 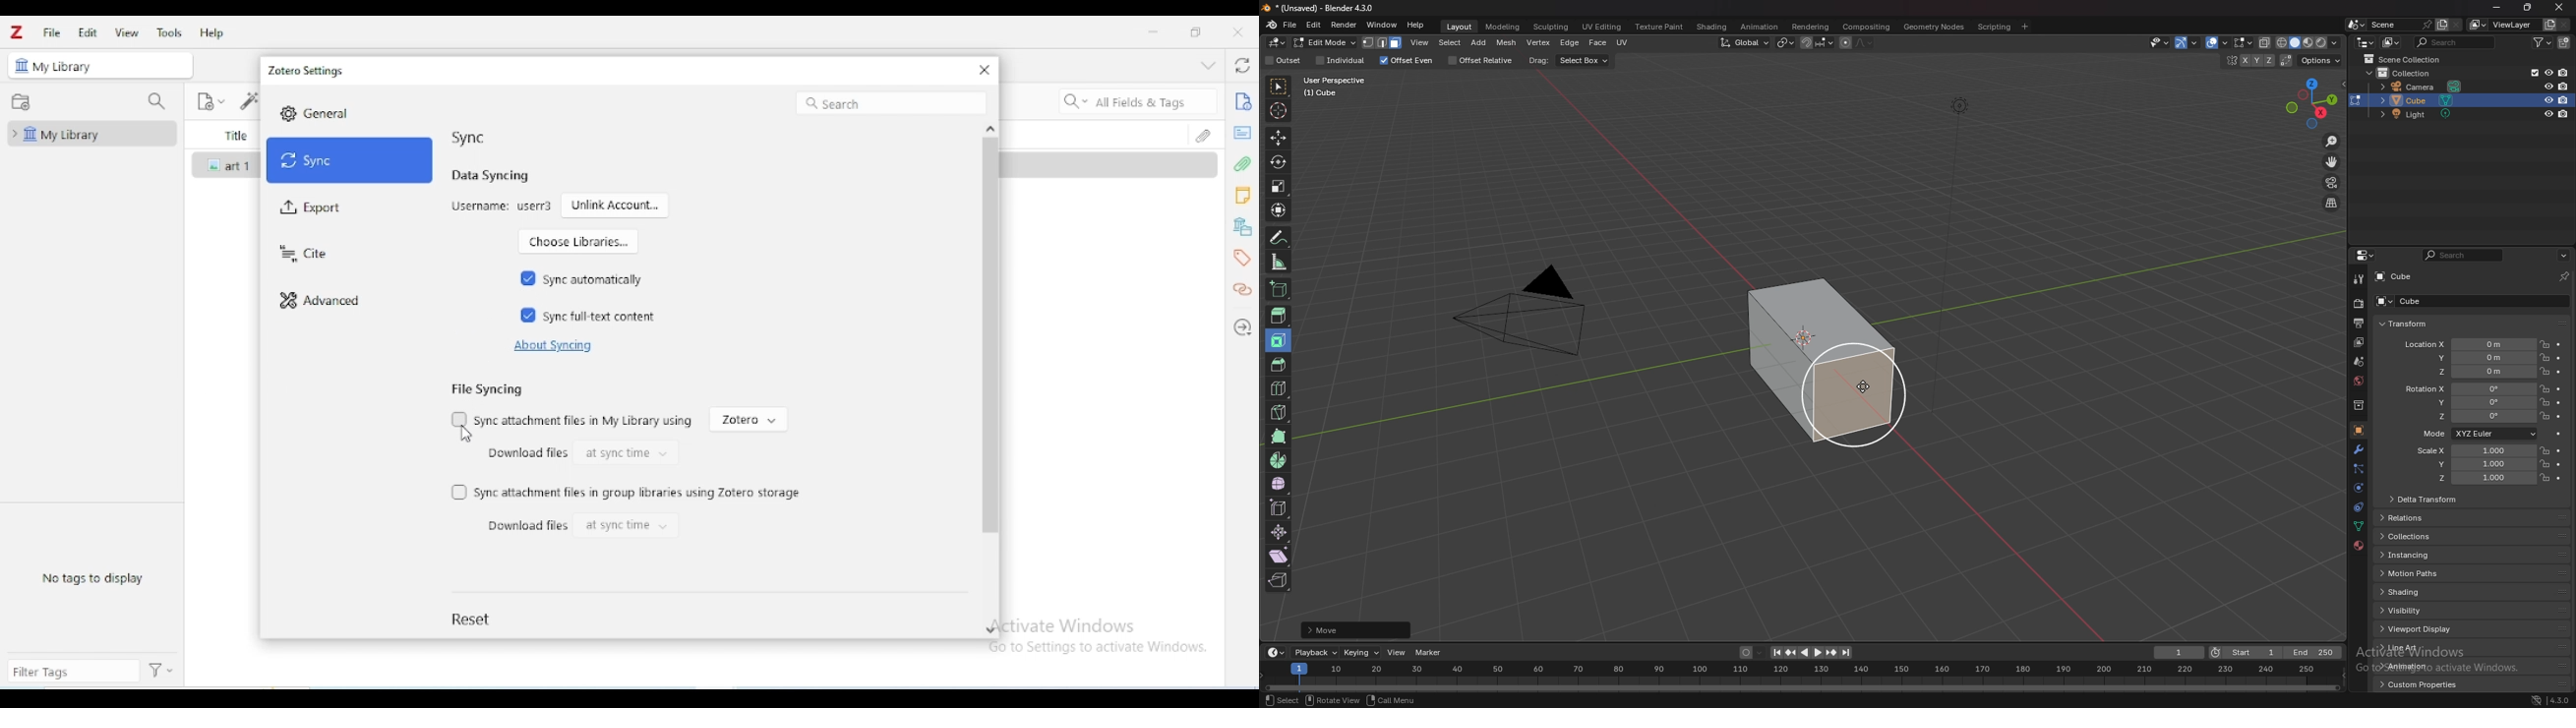 What do you see at coordinates (1280, 412) in the screenshot?
I see `knife` at bounding box center [1280, 412].